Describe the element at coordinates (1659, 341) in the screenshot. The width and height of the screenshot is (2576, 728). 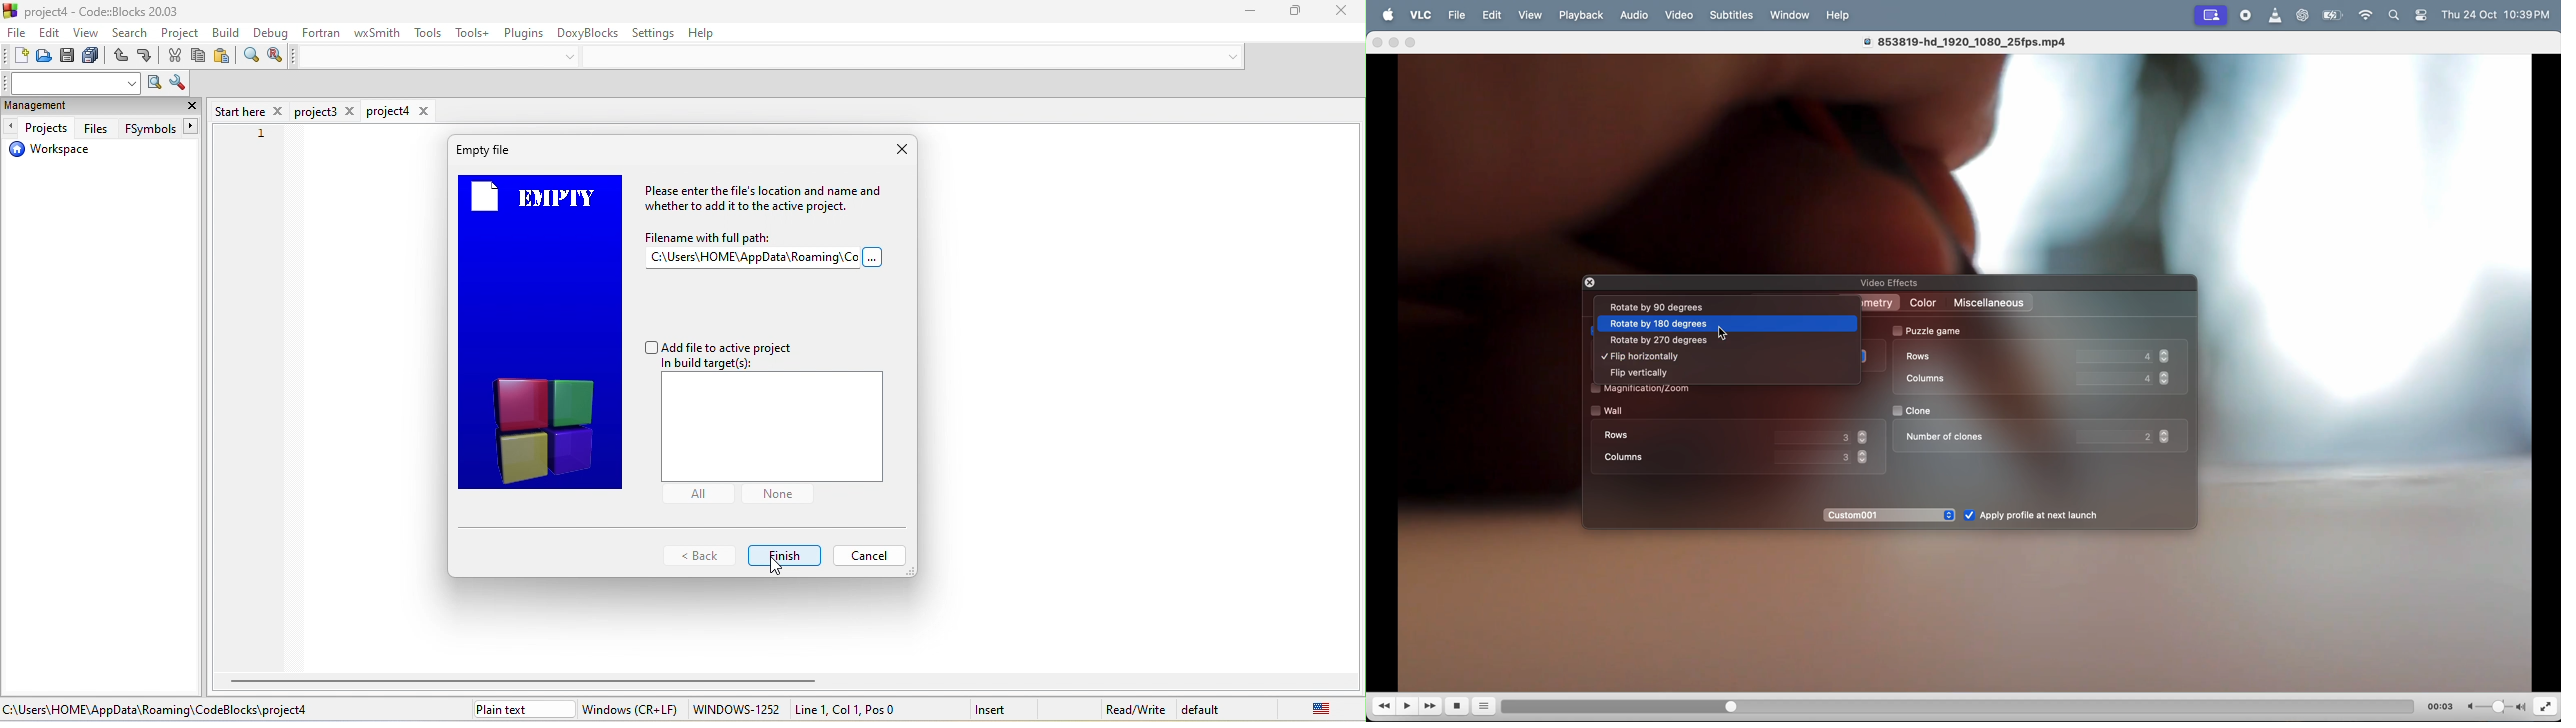
I see `rotate by 270` at that location.